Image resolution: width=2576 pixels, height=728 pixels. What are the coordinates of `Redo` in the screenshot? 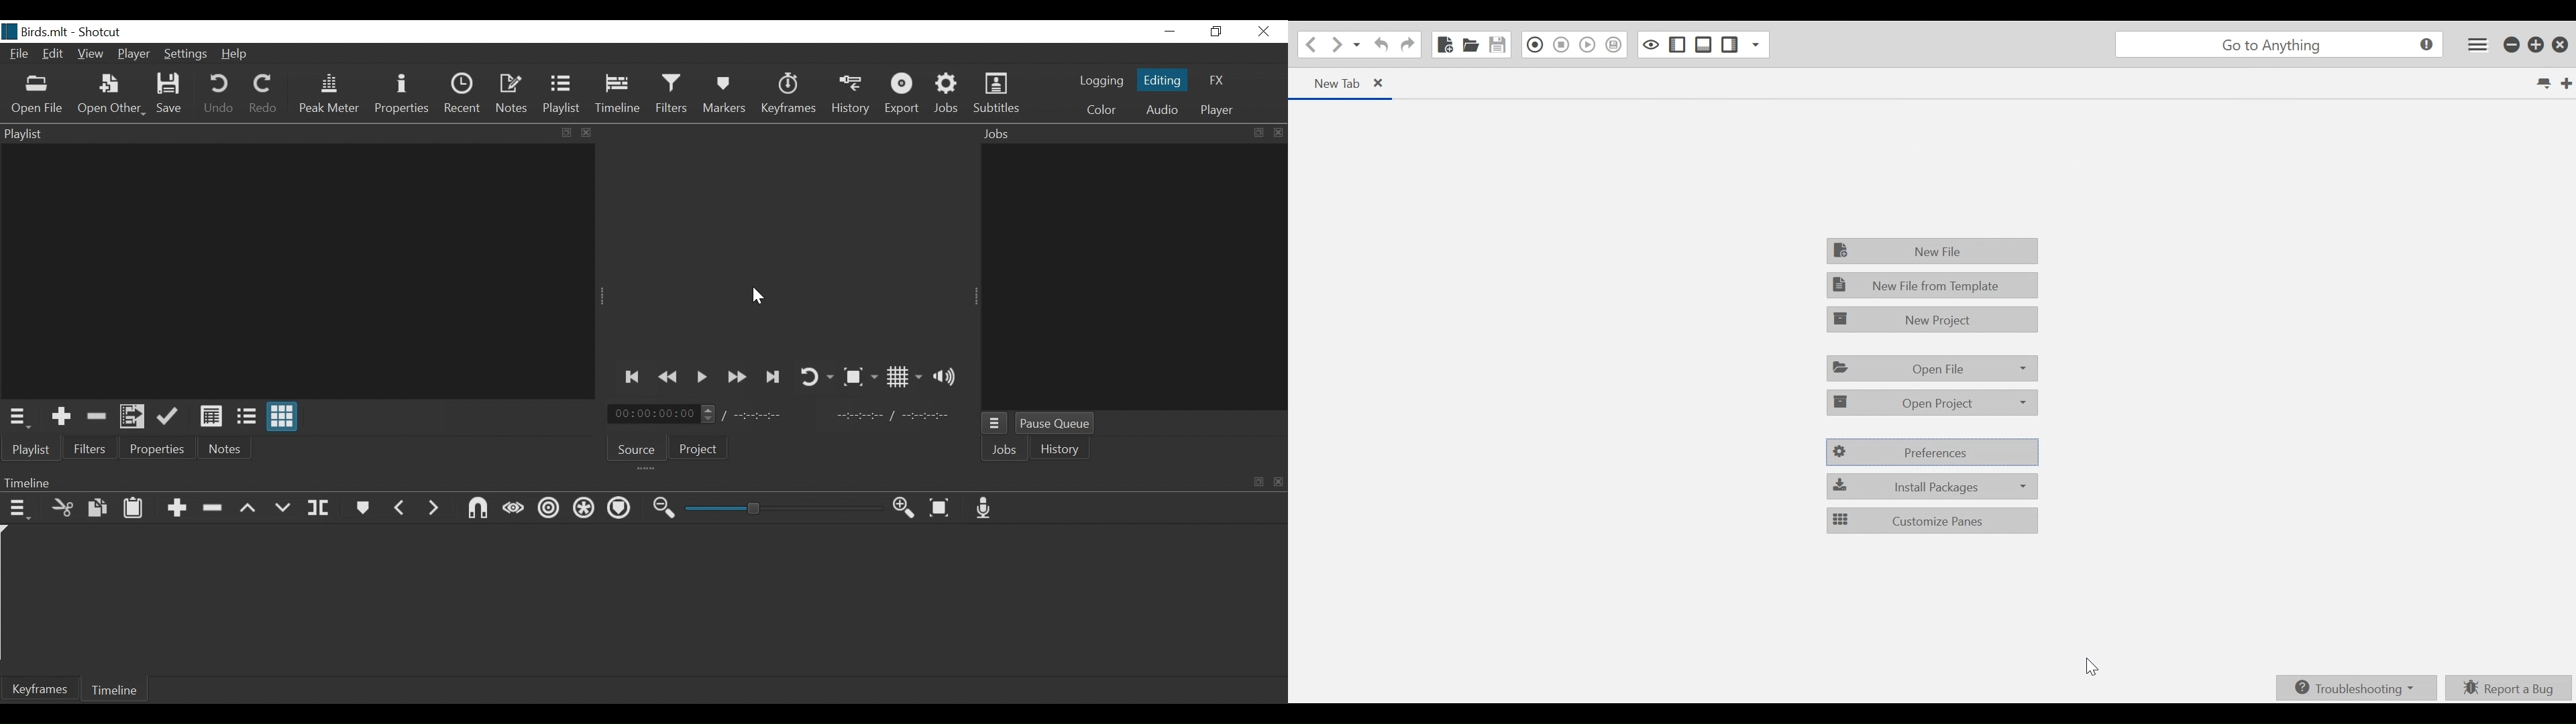 It's located at (263, 96).